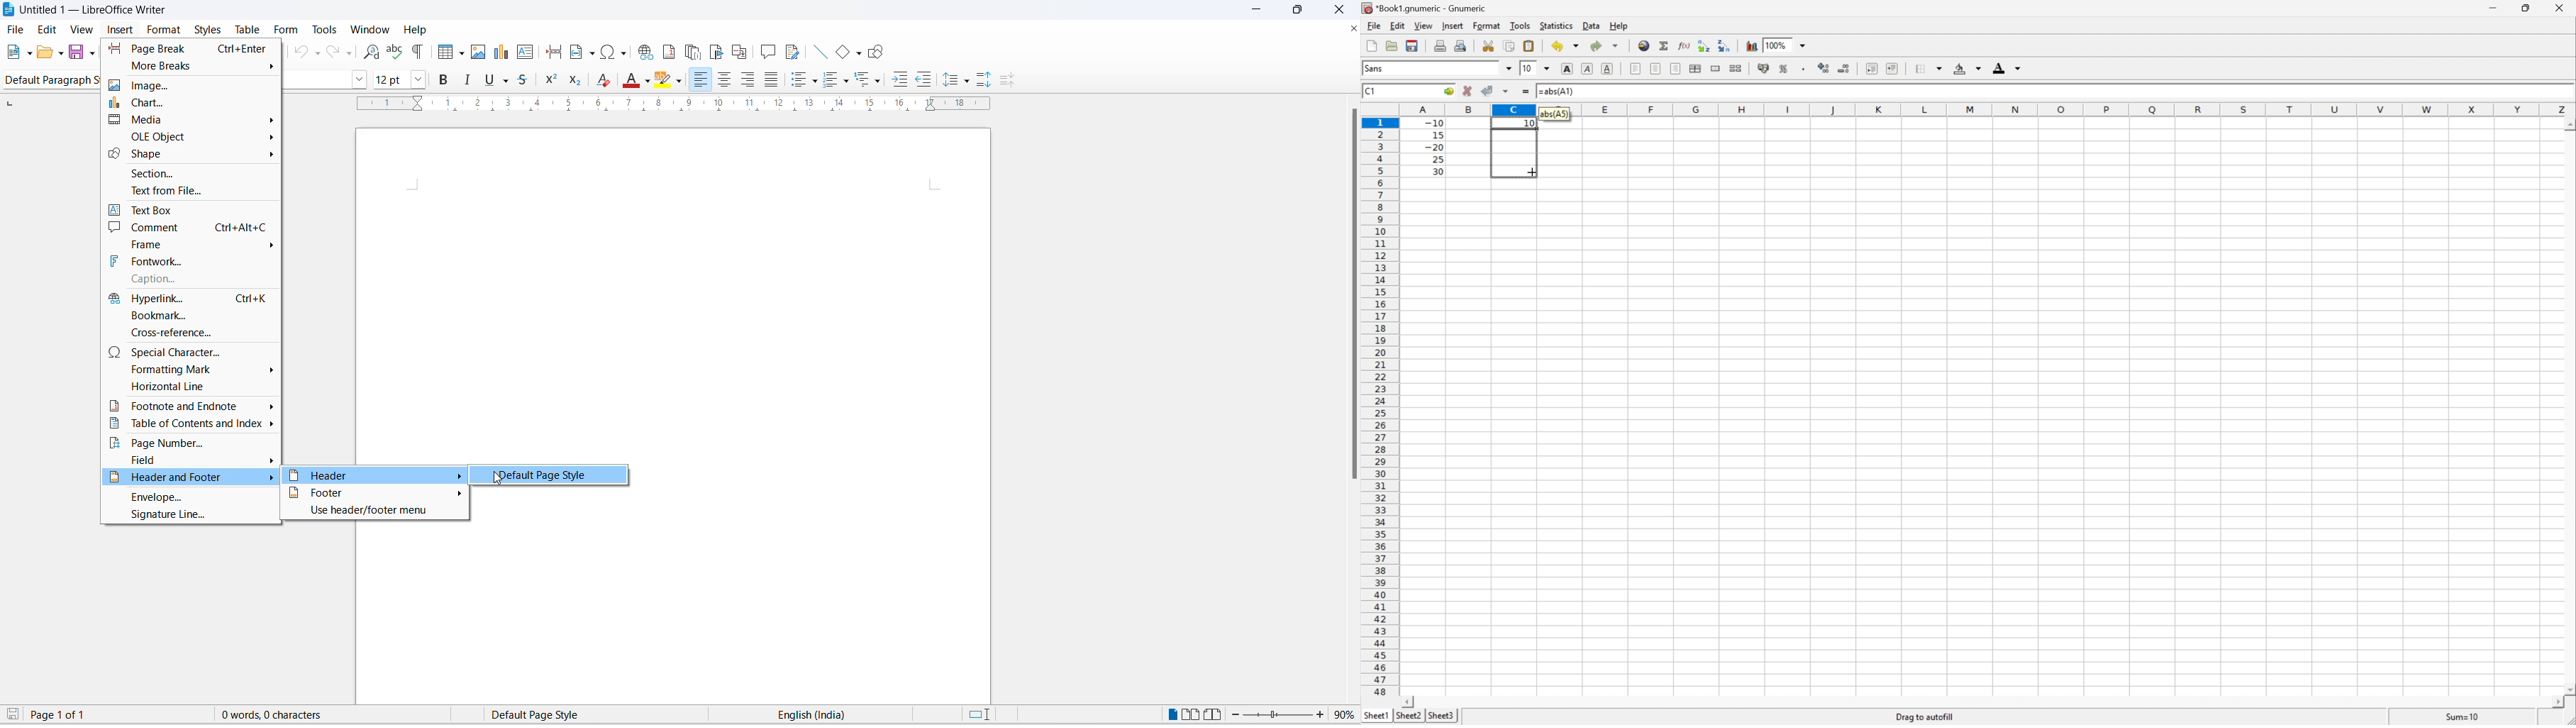 The image size is (2576, 728). Describe the element at coordinates (1437, 160) in the screenshot. I see `25` at that location.